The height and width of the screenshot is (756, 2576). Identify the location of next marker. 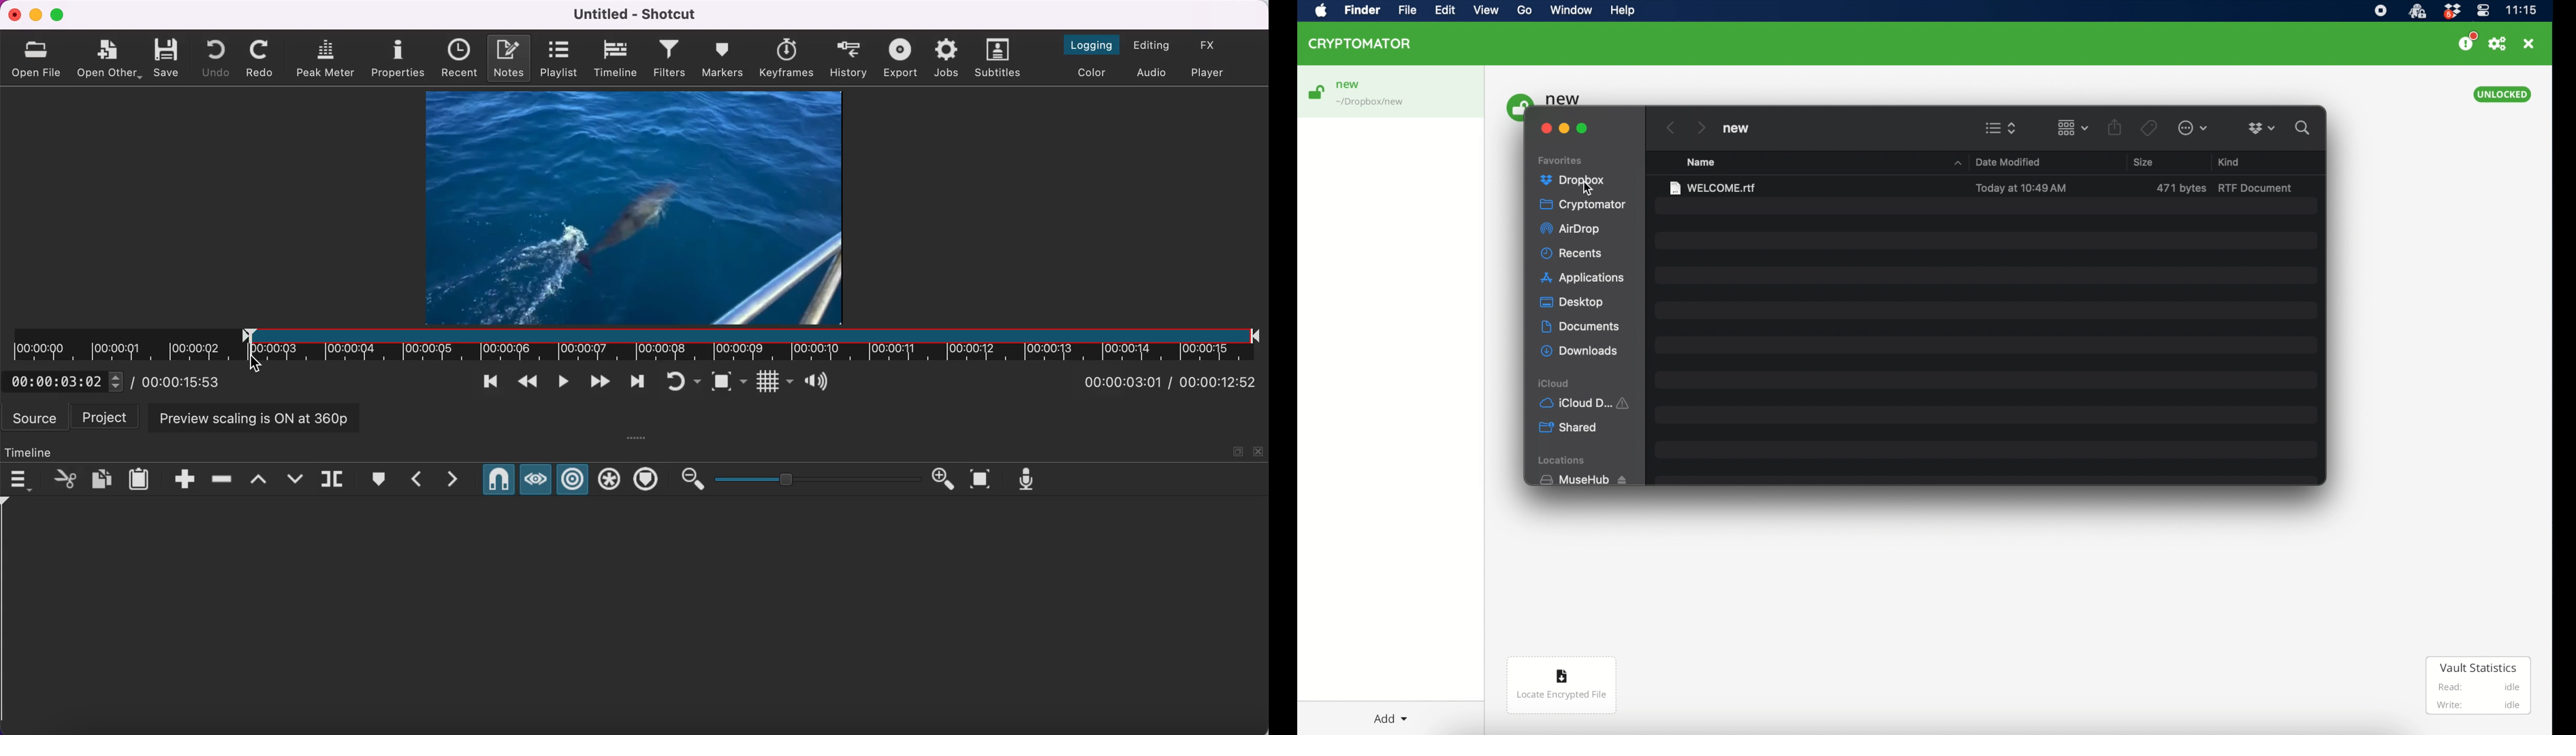
(455, 480).